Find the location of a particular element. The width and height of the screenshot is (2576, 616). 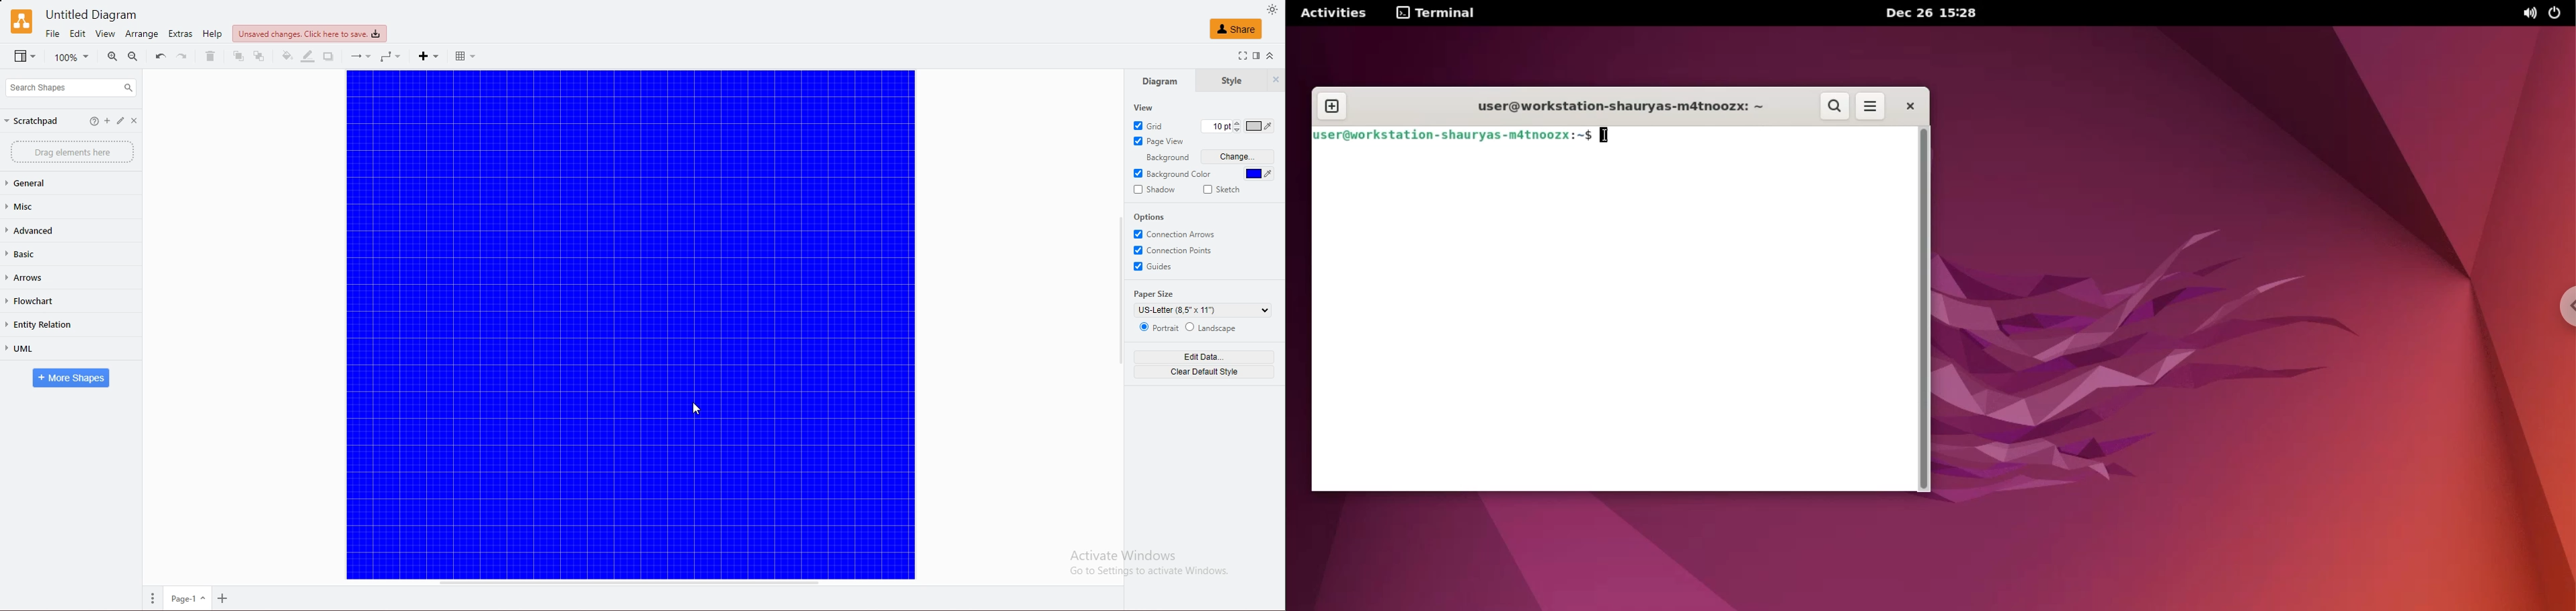

advanced is located at coordinates (57, 230).